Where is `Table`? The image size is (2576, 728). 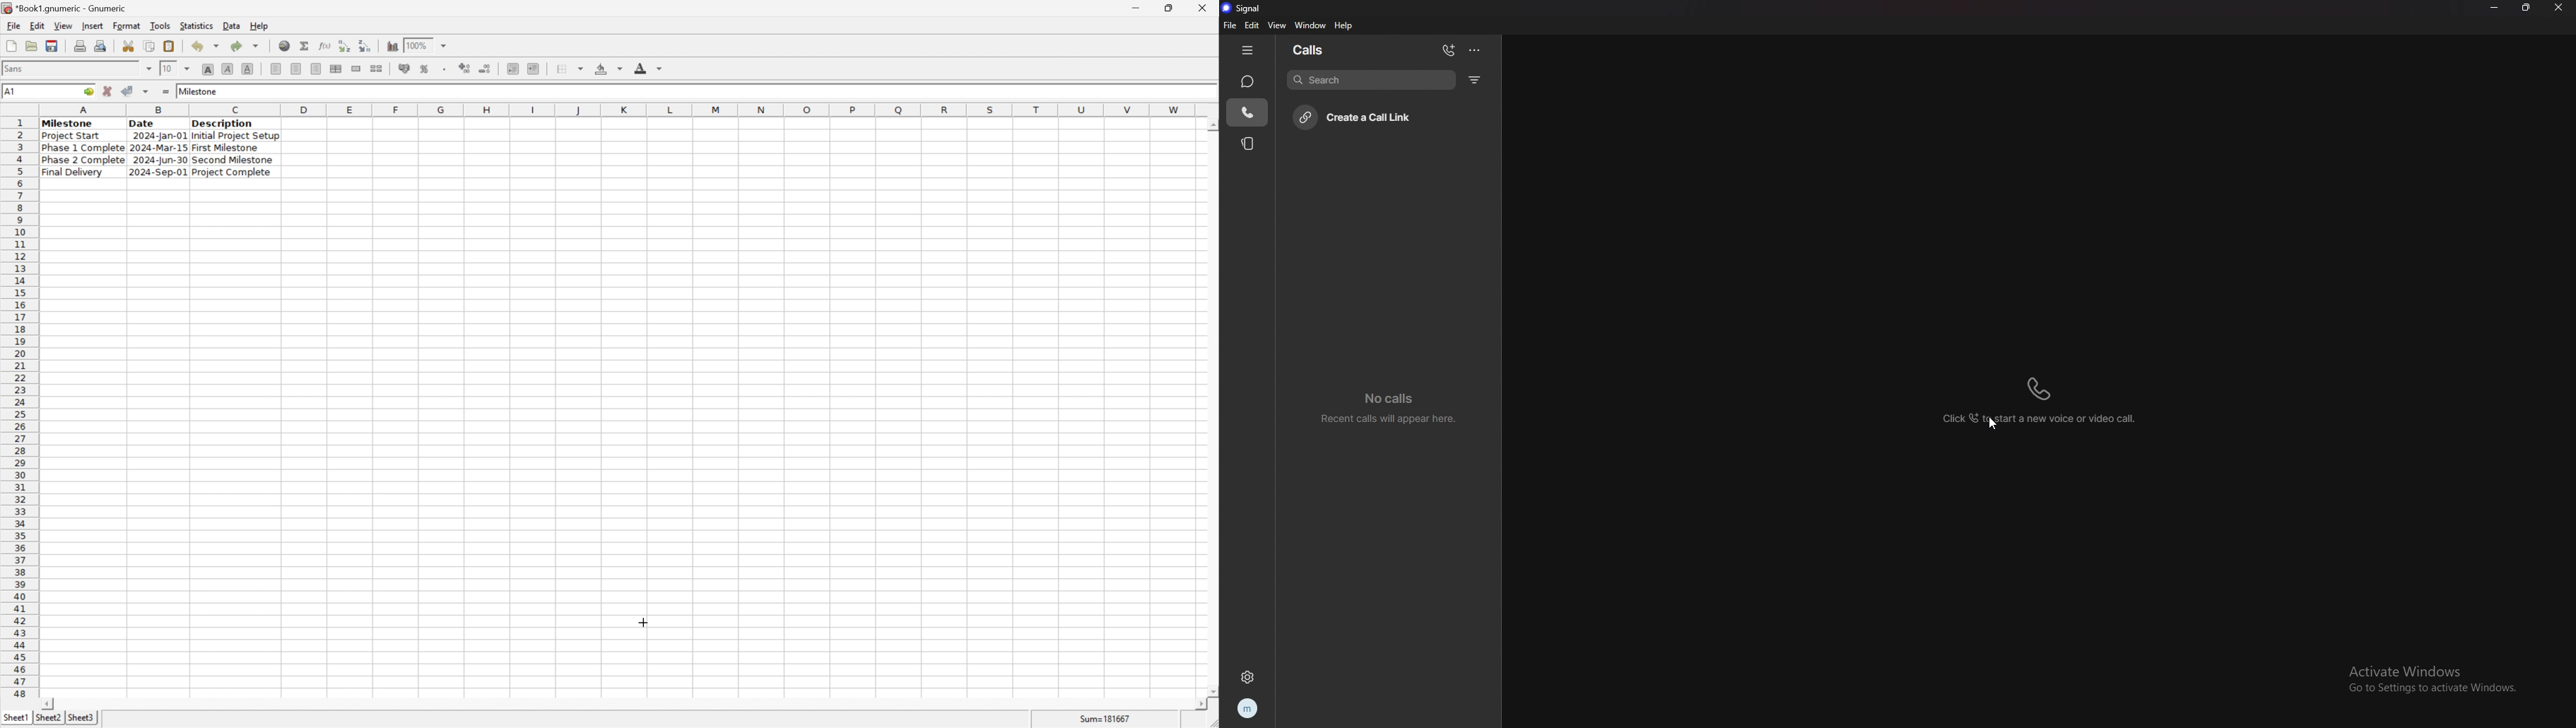 Table is located at coordinates (159, 147).